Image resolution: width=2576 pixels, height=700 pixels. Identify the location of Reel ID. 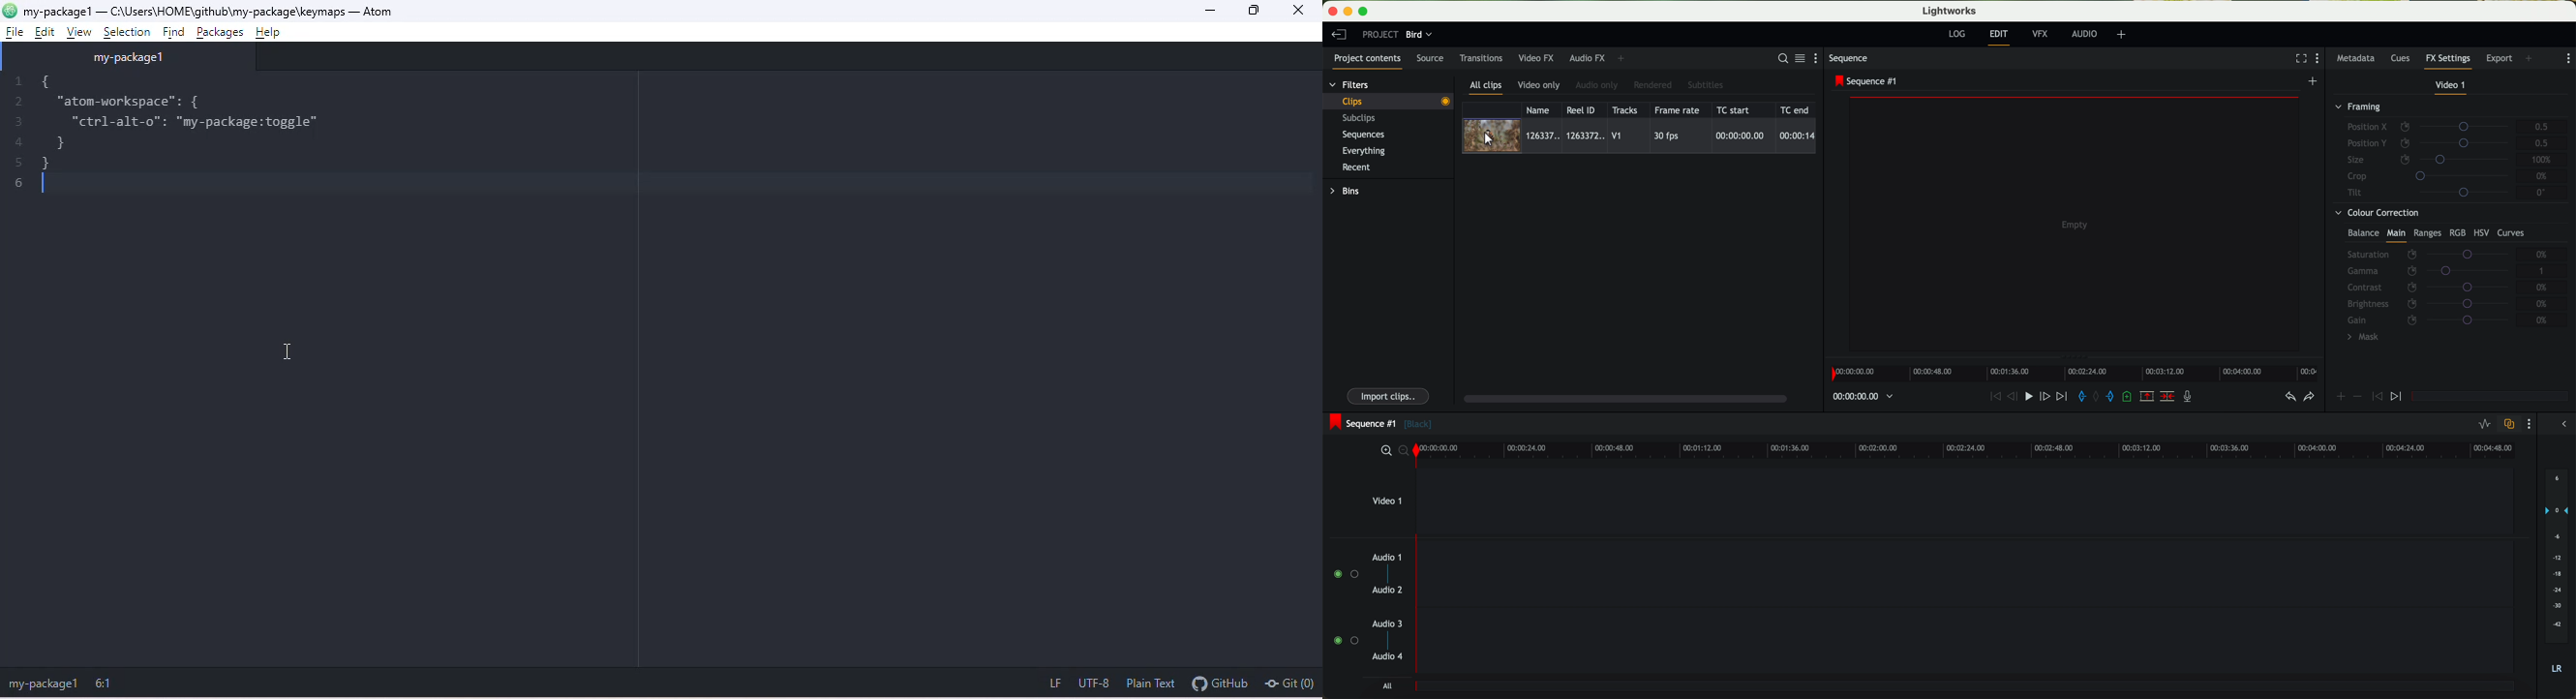
(1584, 110).